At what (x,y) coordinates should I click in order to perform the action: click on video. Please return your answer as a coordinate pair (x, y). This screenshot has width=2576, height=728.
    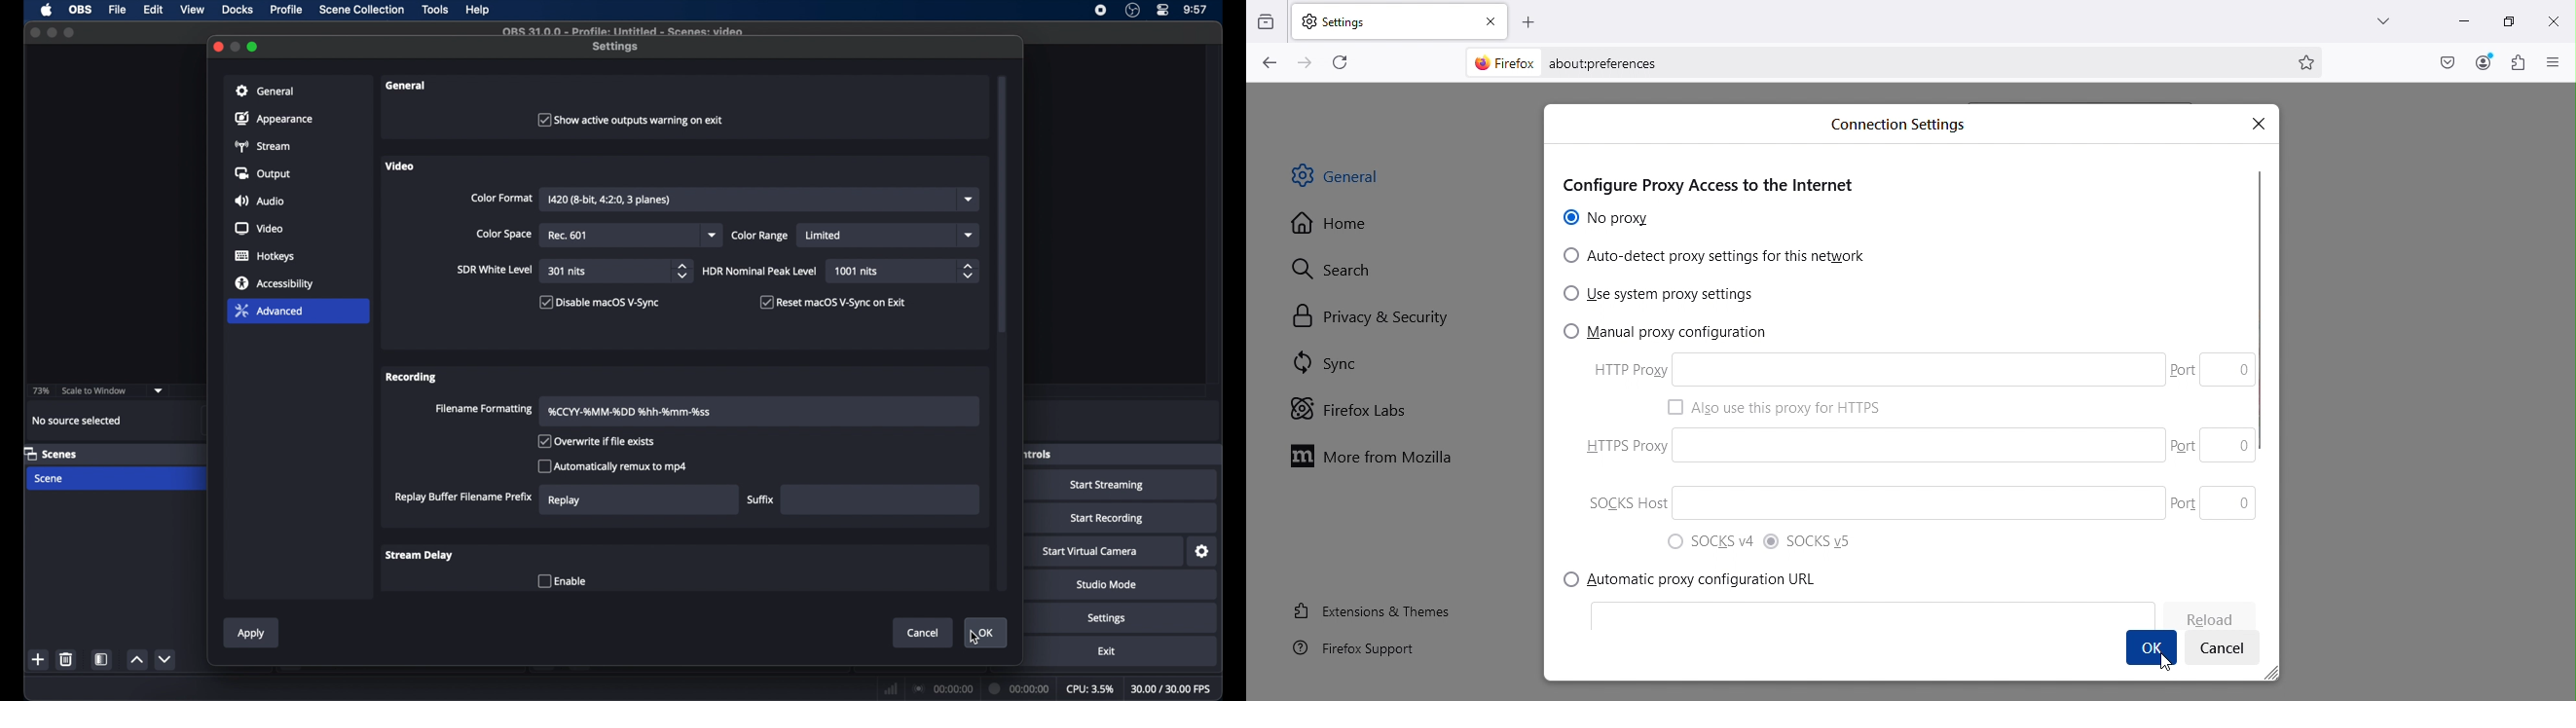
    Looking at the image, I should click on (260, 228).